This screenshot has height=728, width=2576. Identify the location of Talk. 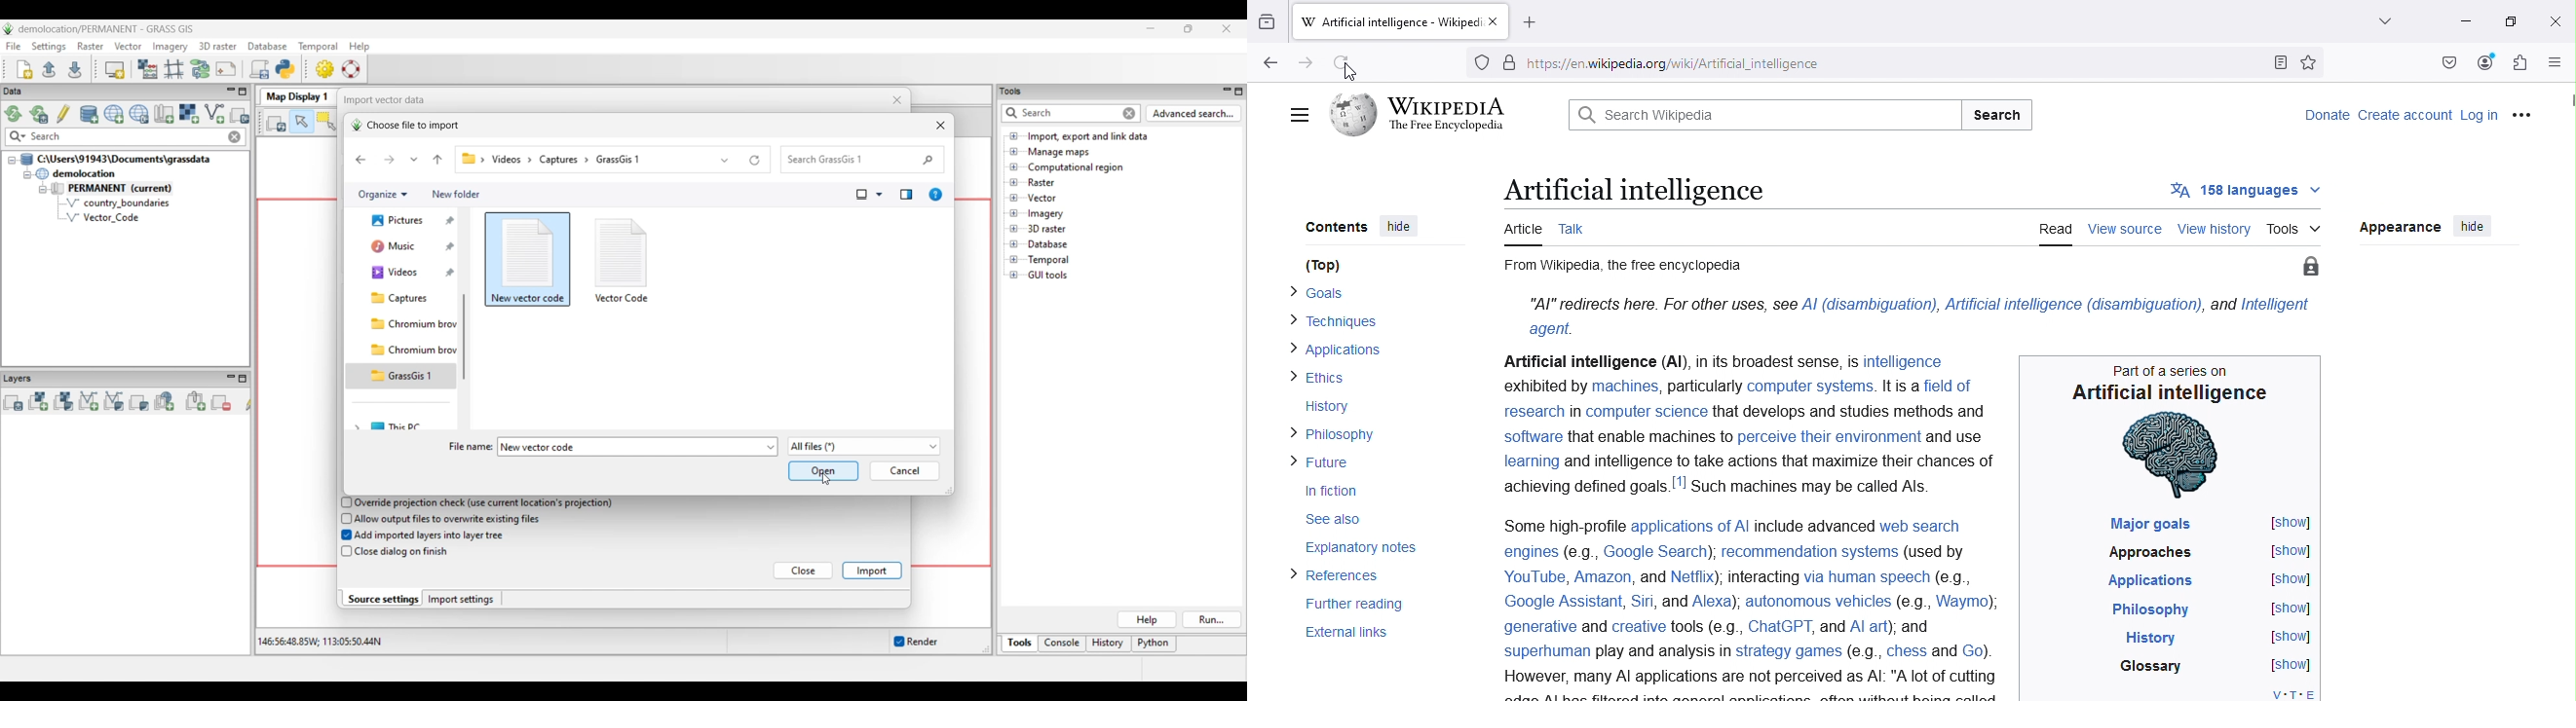
(1574, 233).